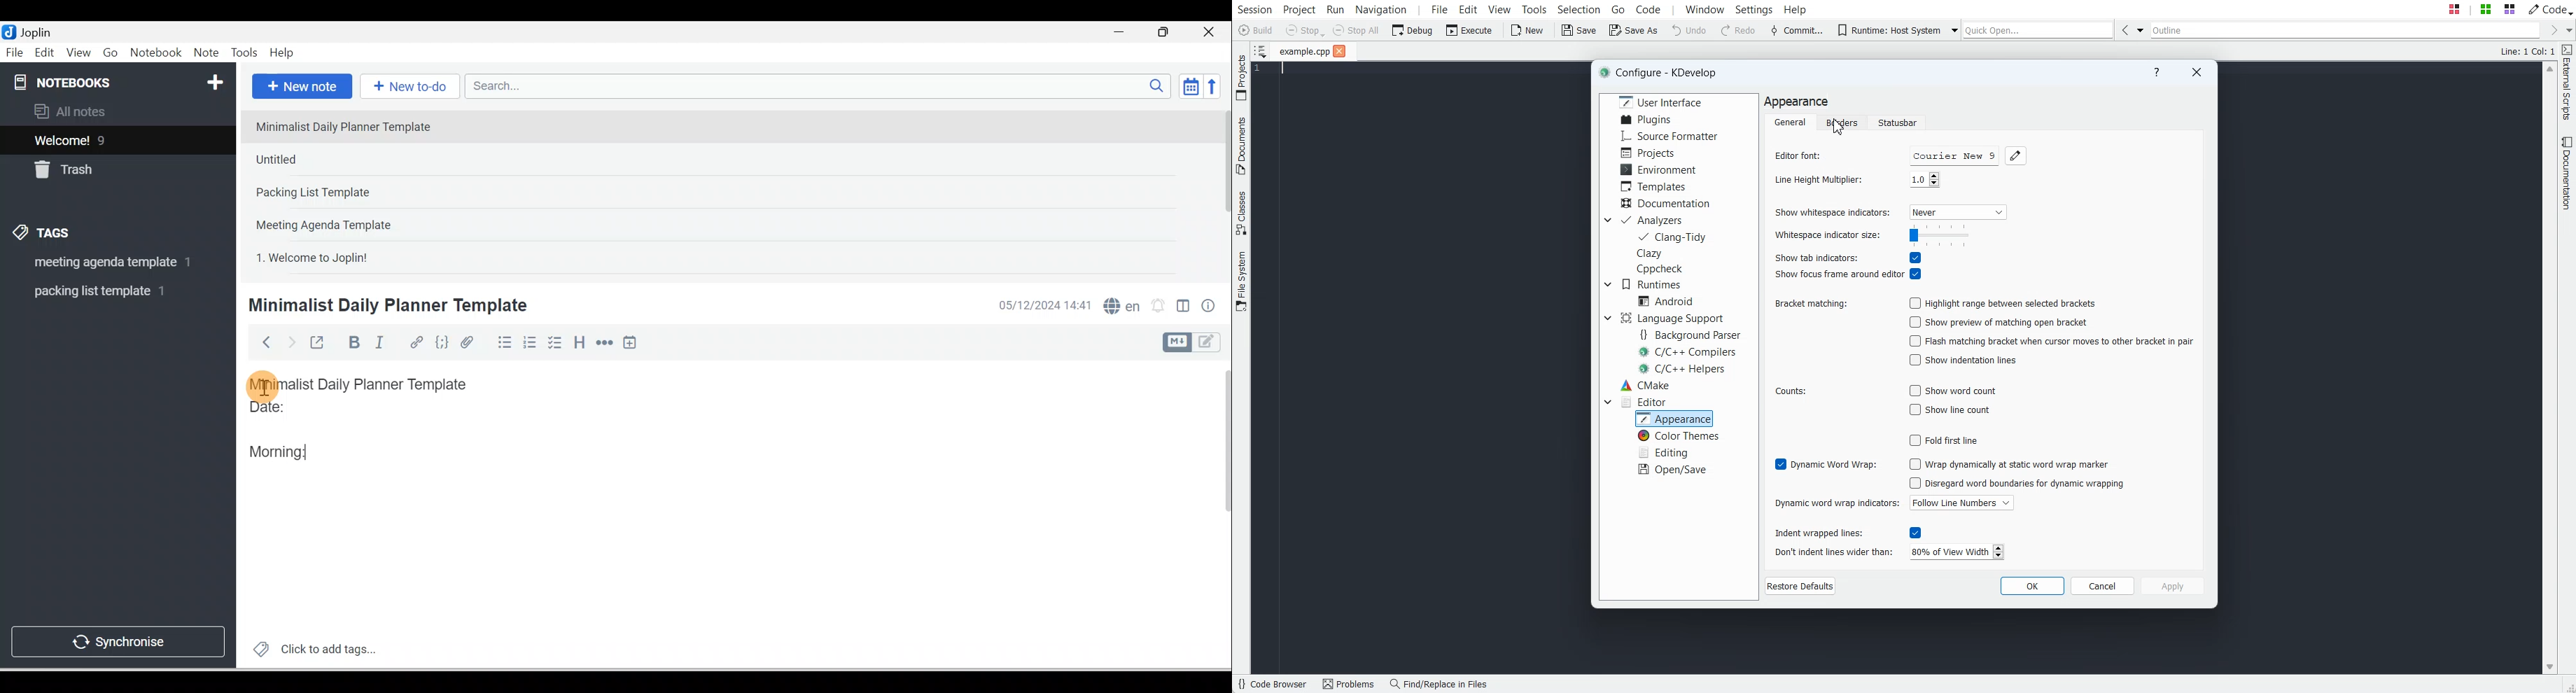 This screenshot has width=2576, height=700. Describe the element at coordinates (1218, 515) in the screenshot. I see `Scroll bar` at that location.